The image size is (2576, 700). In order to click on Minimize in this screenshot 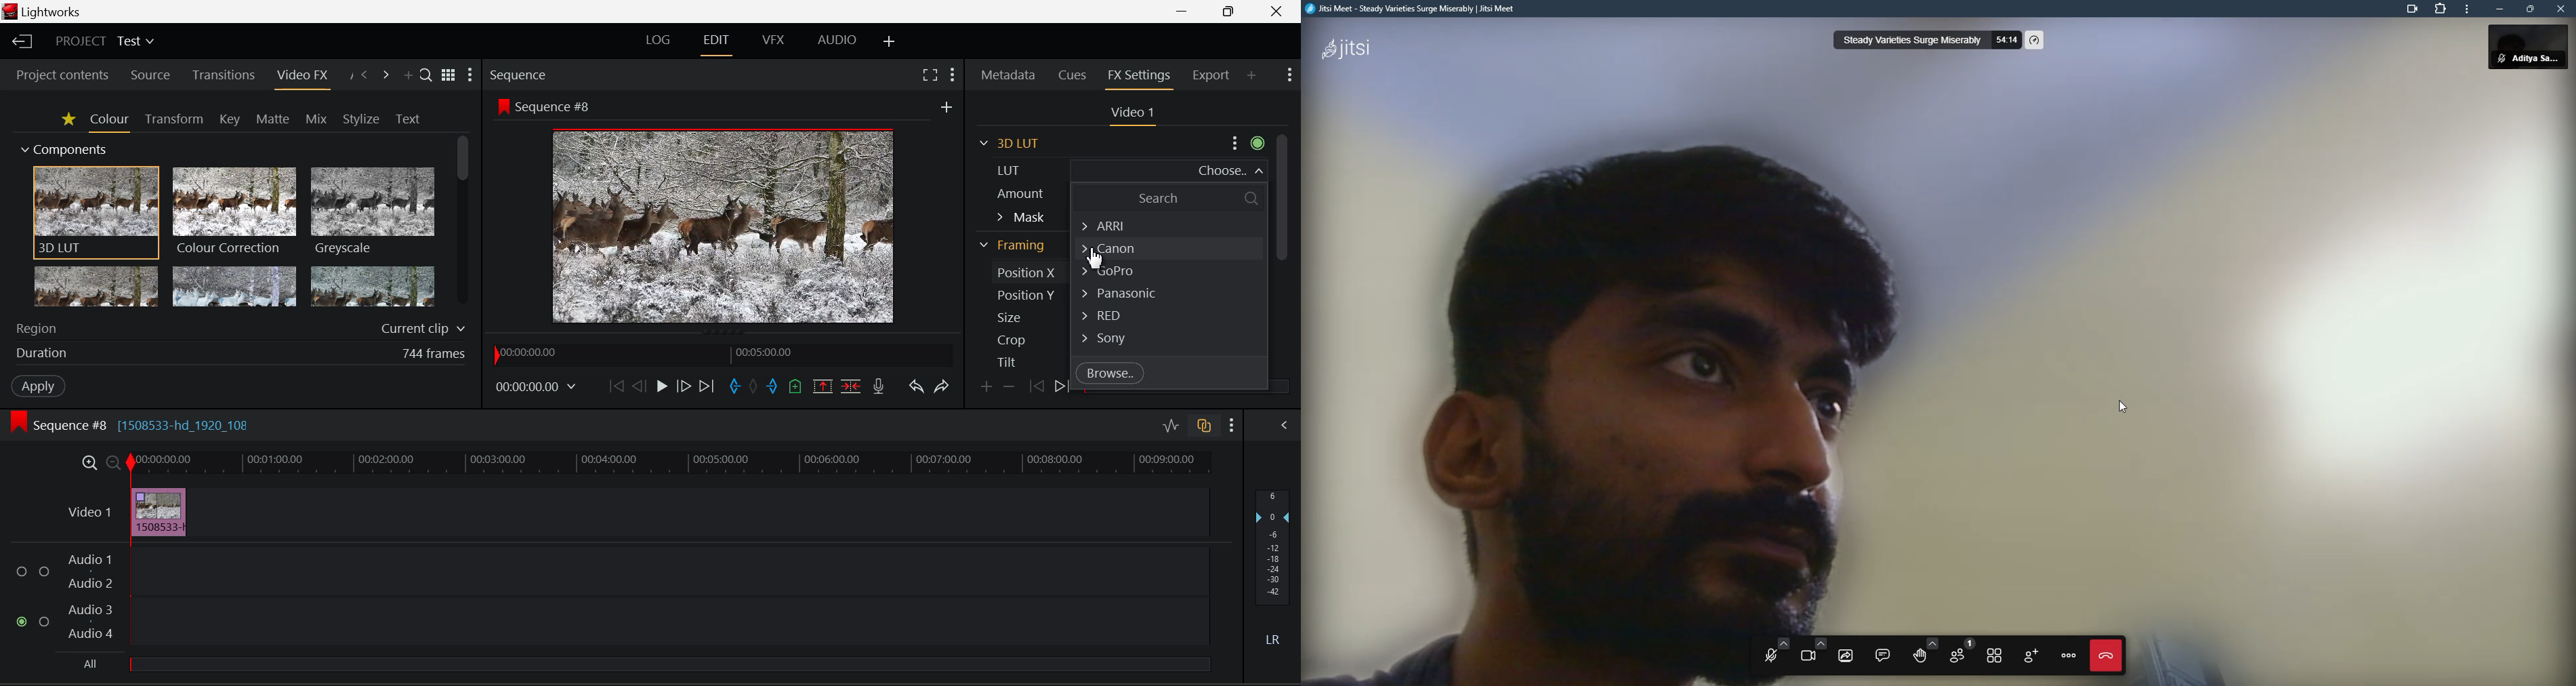, I will do `click(1230, 12)`.